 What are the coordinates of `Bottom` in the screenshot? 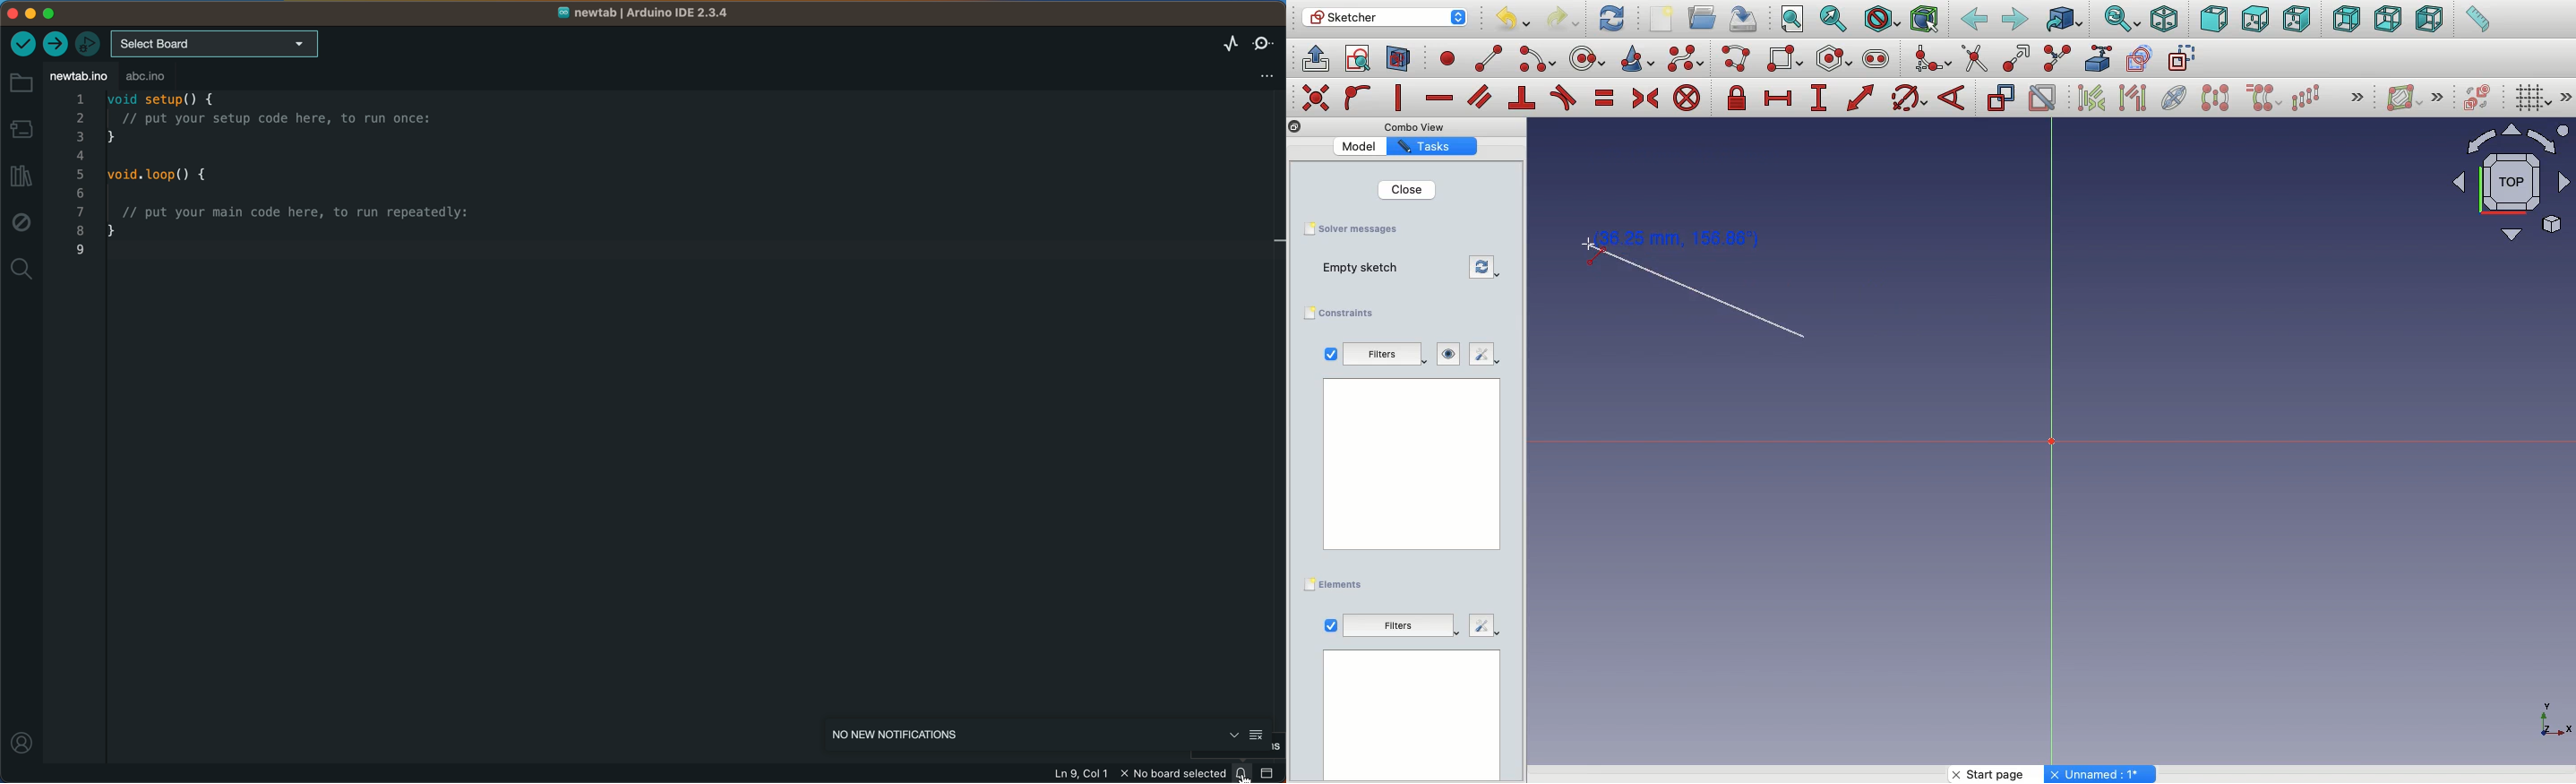 It's located at (2388, 21).